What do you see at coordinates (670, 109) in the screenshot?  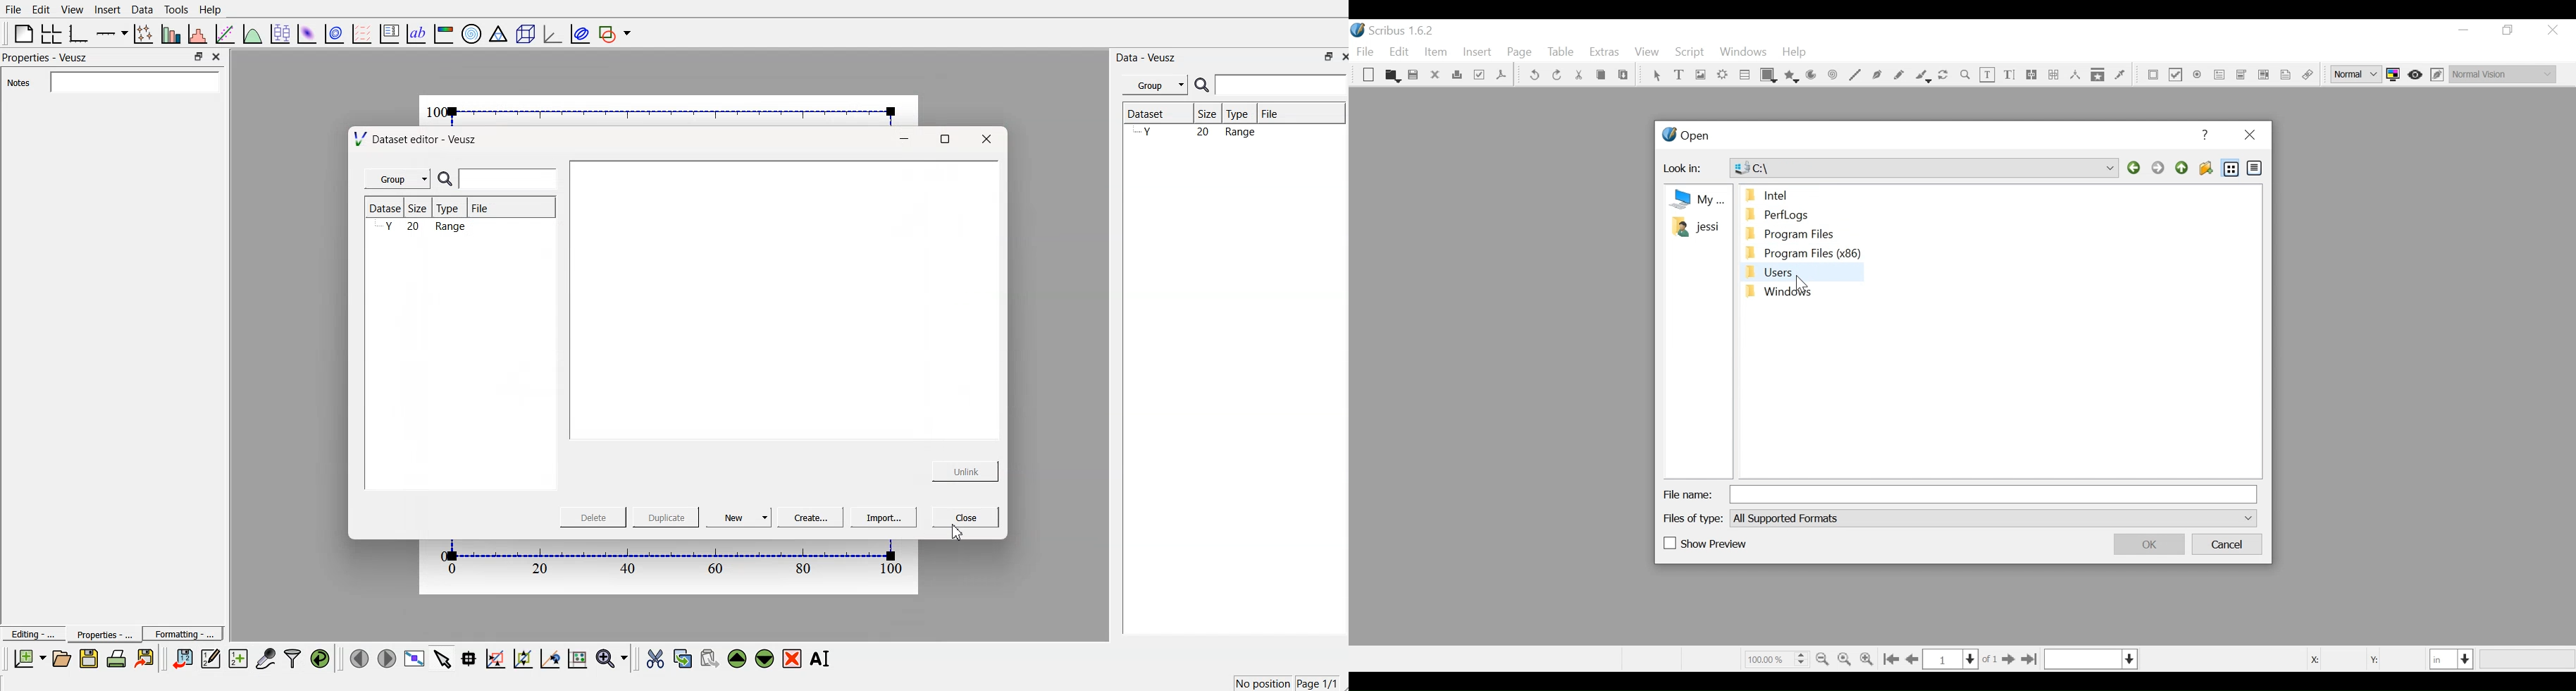 I see `canvas` at bounding box center [670, 109].